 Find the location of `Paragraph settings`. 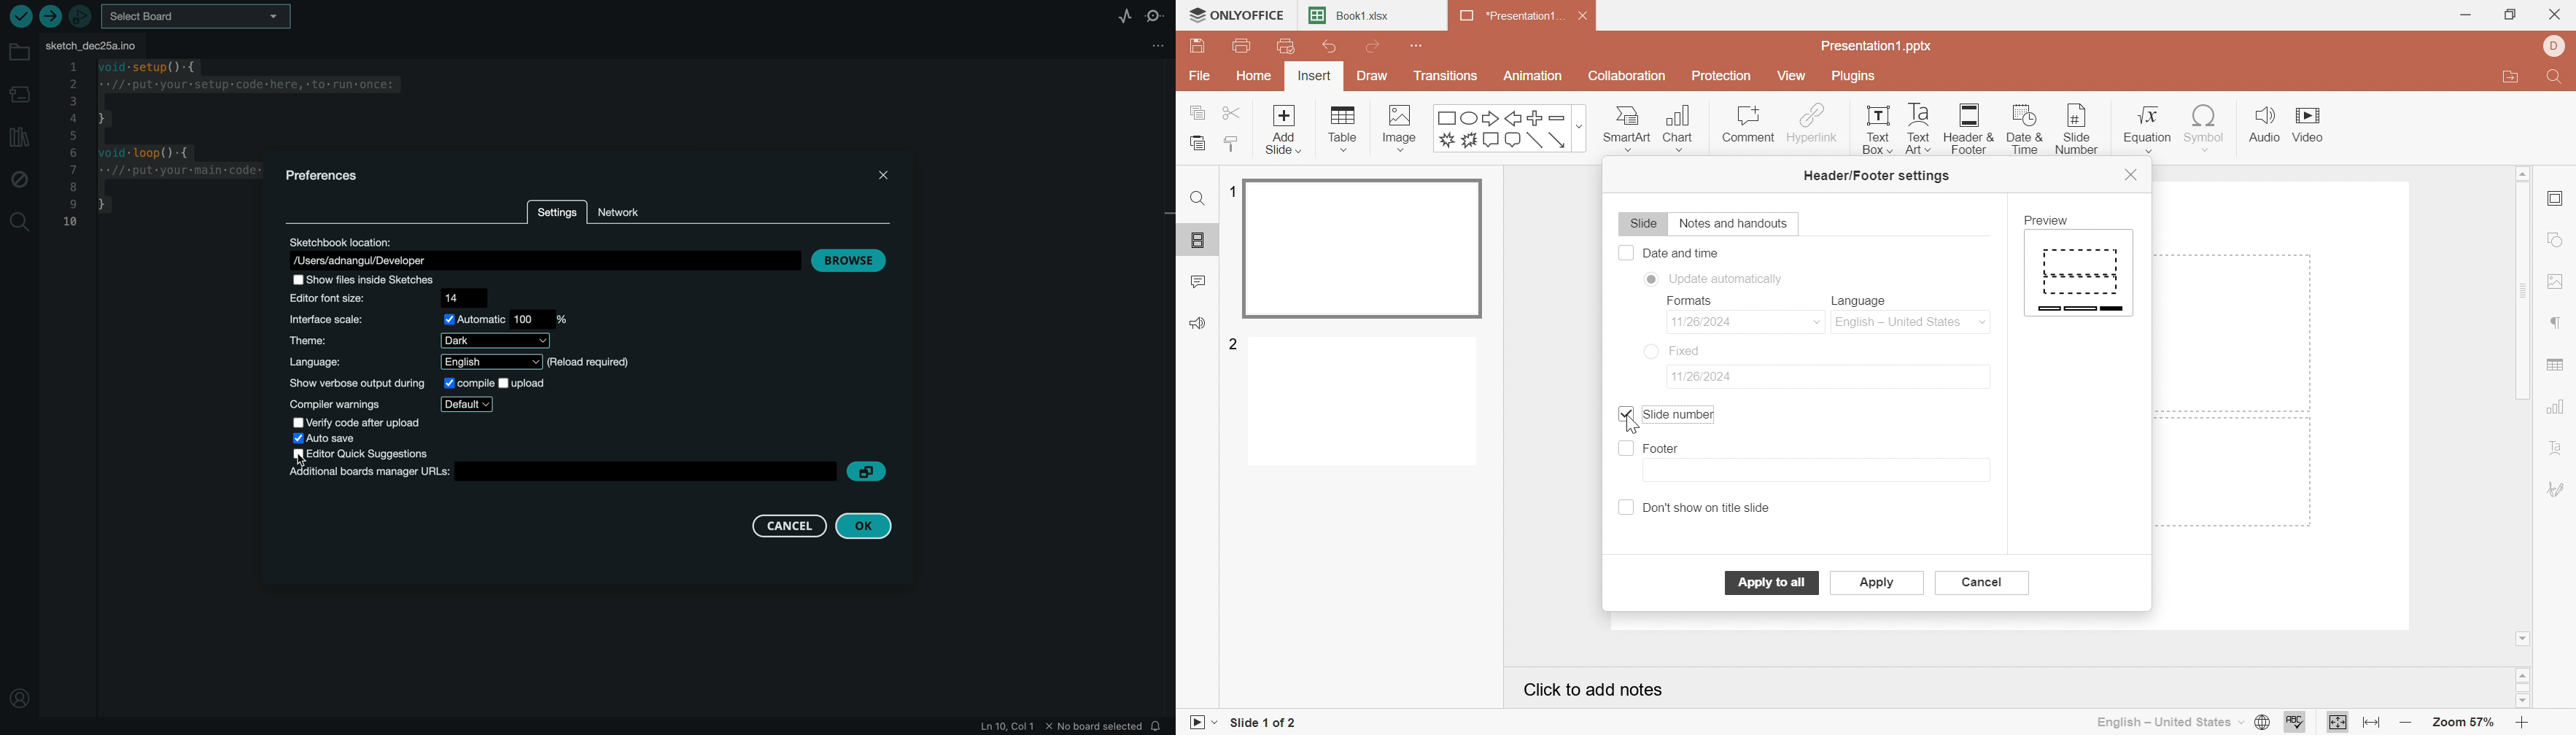

Paragraph settings is located at coordinates (2557, 324).